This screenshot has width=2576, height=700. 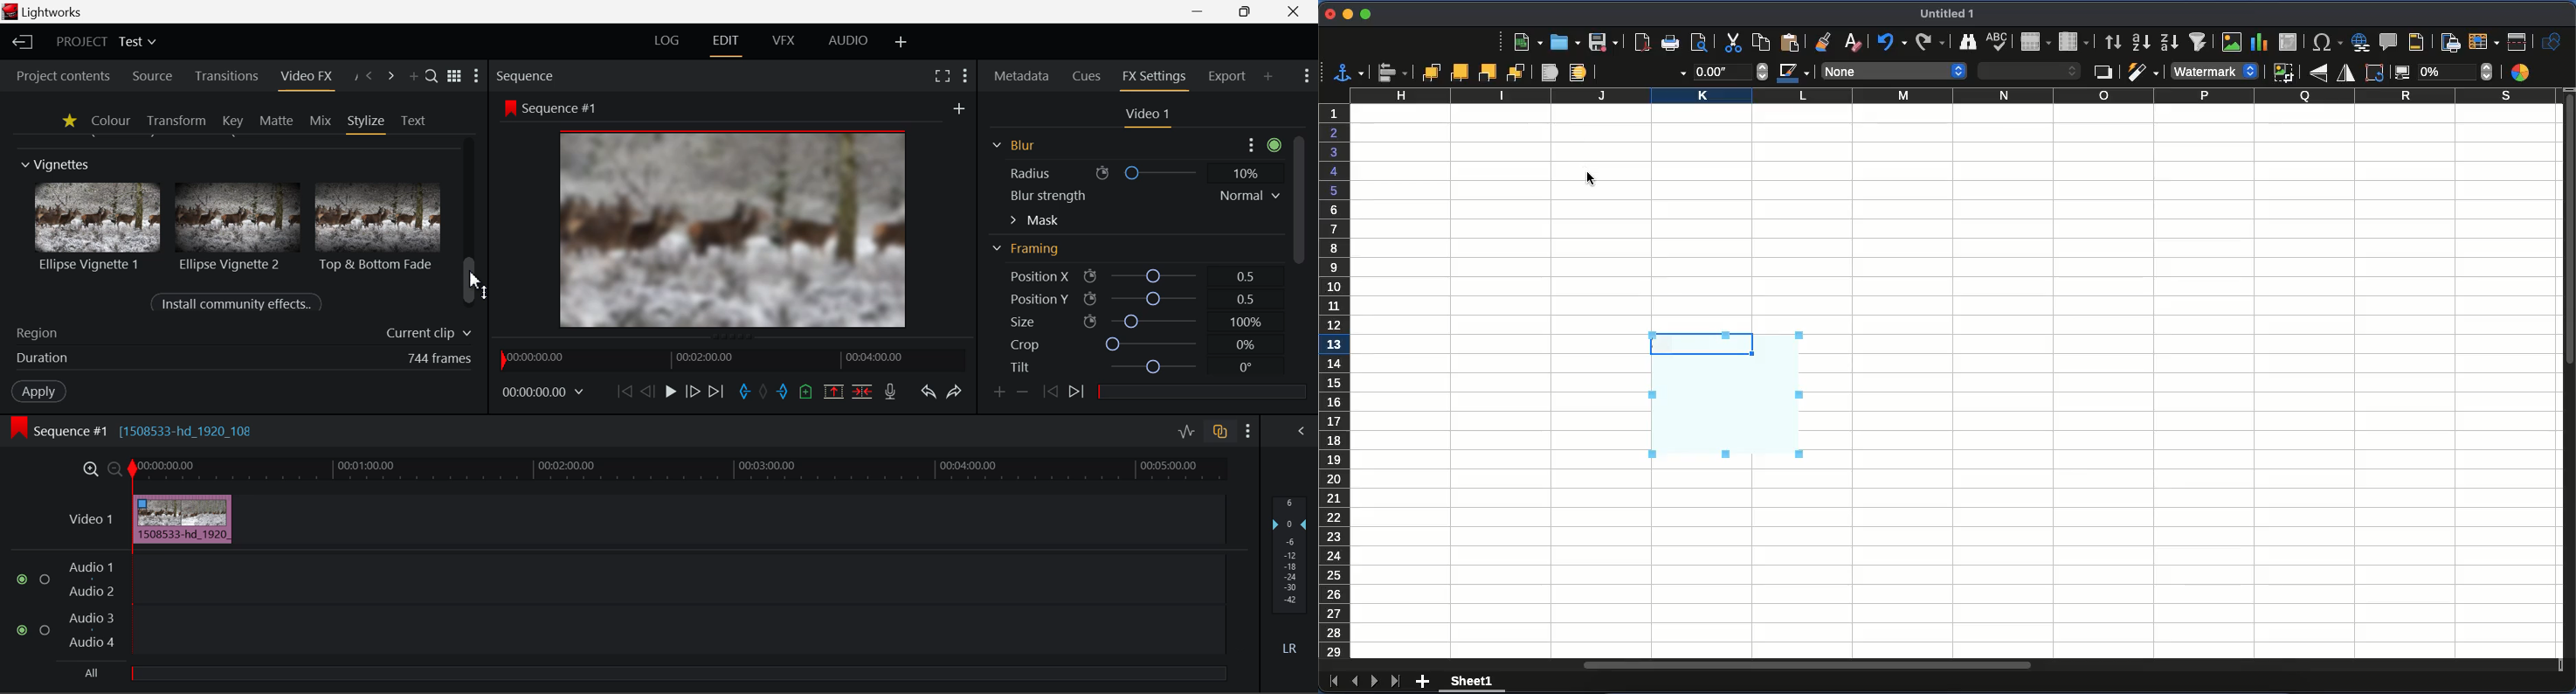 I want to click on Radius ® O 10%, so click(x=1134, y=171).